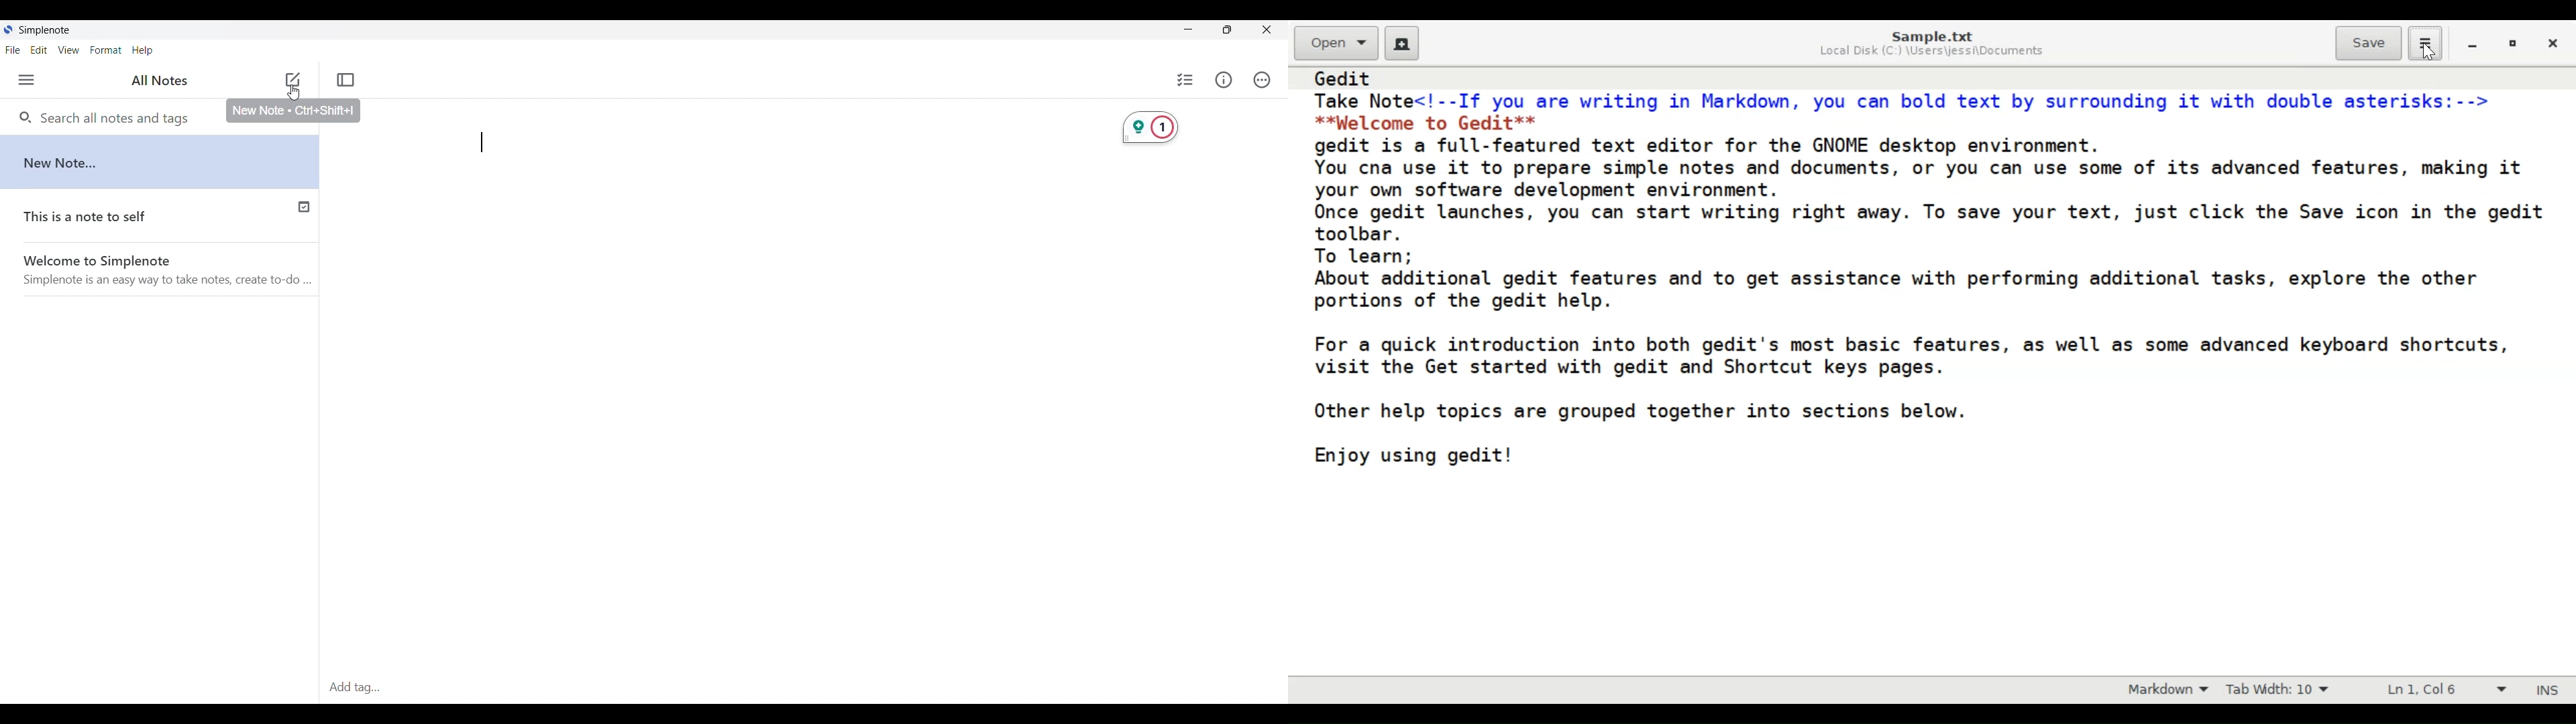 This screenshot has width=2576, height=728. Describe the element at coordinates (1932, 274) in the screenshot. I see `Gedit

Take Note<!--If you are writing in Markdown, you can bold text by surrounding it with double asterisks:-->
**Welcome to Gedit**

gedit is a full-featured text editor for the GNOME desktop environment.

You cna use it to prepare simple notes and documents, or you can use some of its advanced features, making it
your own software development environment.

Once gedit launches, you can start writing right away. To save your text, just click the Save icon in the gedit
toolbar.

To learn;

About additional gedit features and to get assistance with performing additional tasks, explore the other
portions of the gedit help.

For a quick introduction into both gedit's most basic features, as well as some advanced keyboard shortcuts,
visit the Get started with gedit and Shortcut keys pages.

Other help topics are grouped together into sections below.

Enjoy using gedit!` at that location.